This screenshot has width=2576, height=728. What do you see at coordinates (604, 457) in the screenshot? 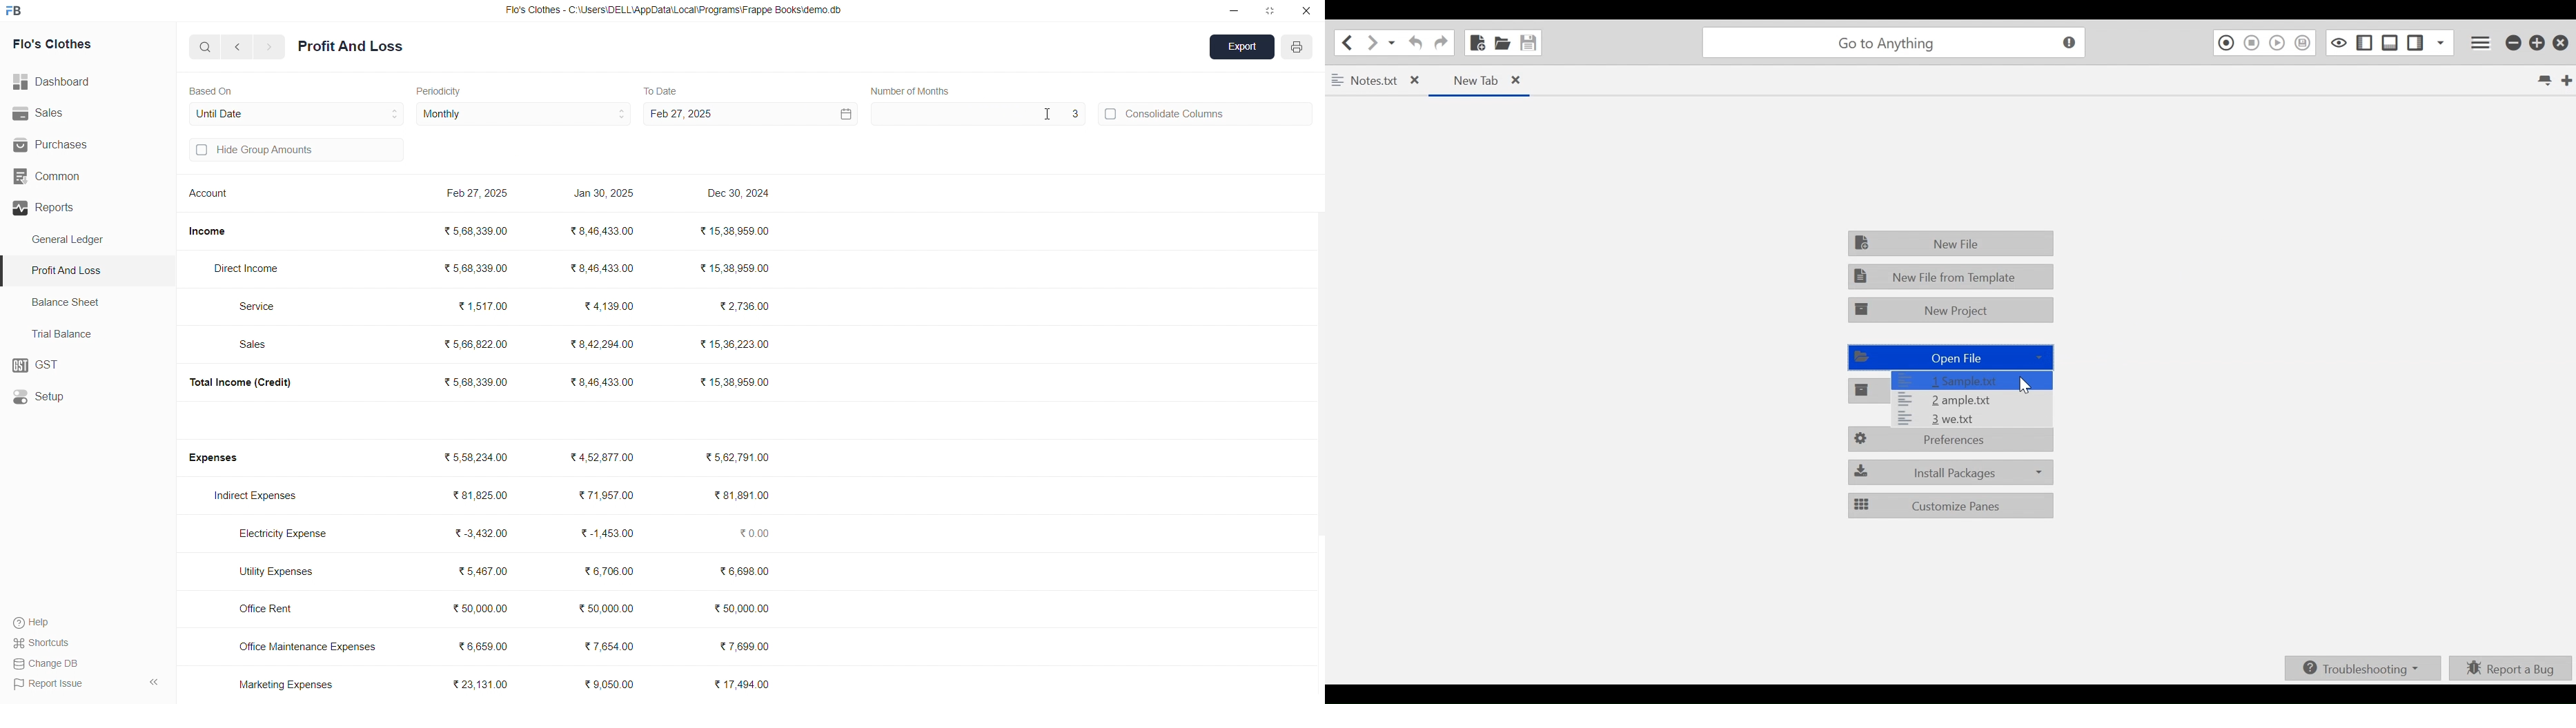
I see `₹4,52,877.00` at bounding box center [604, 457].